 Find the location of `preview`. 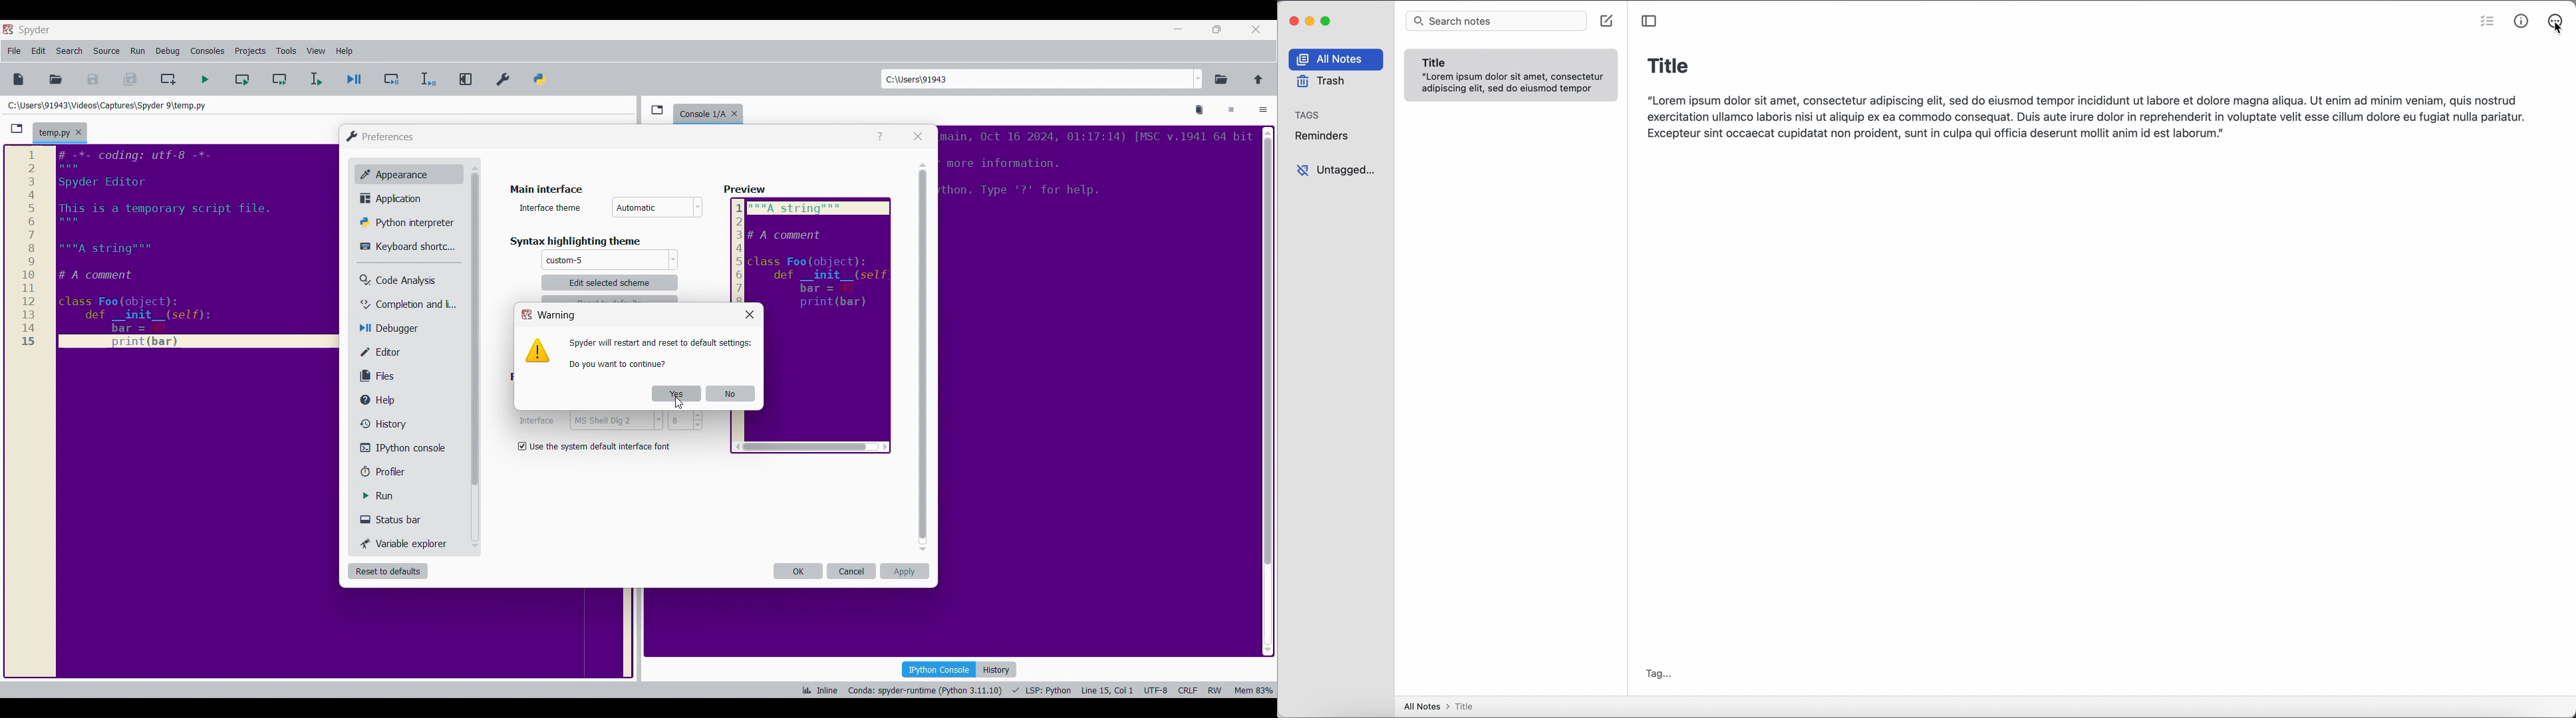

preview is located at coordinates (814, 239).